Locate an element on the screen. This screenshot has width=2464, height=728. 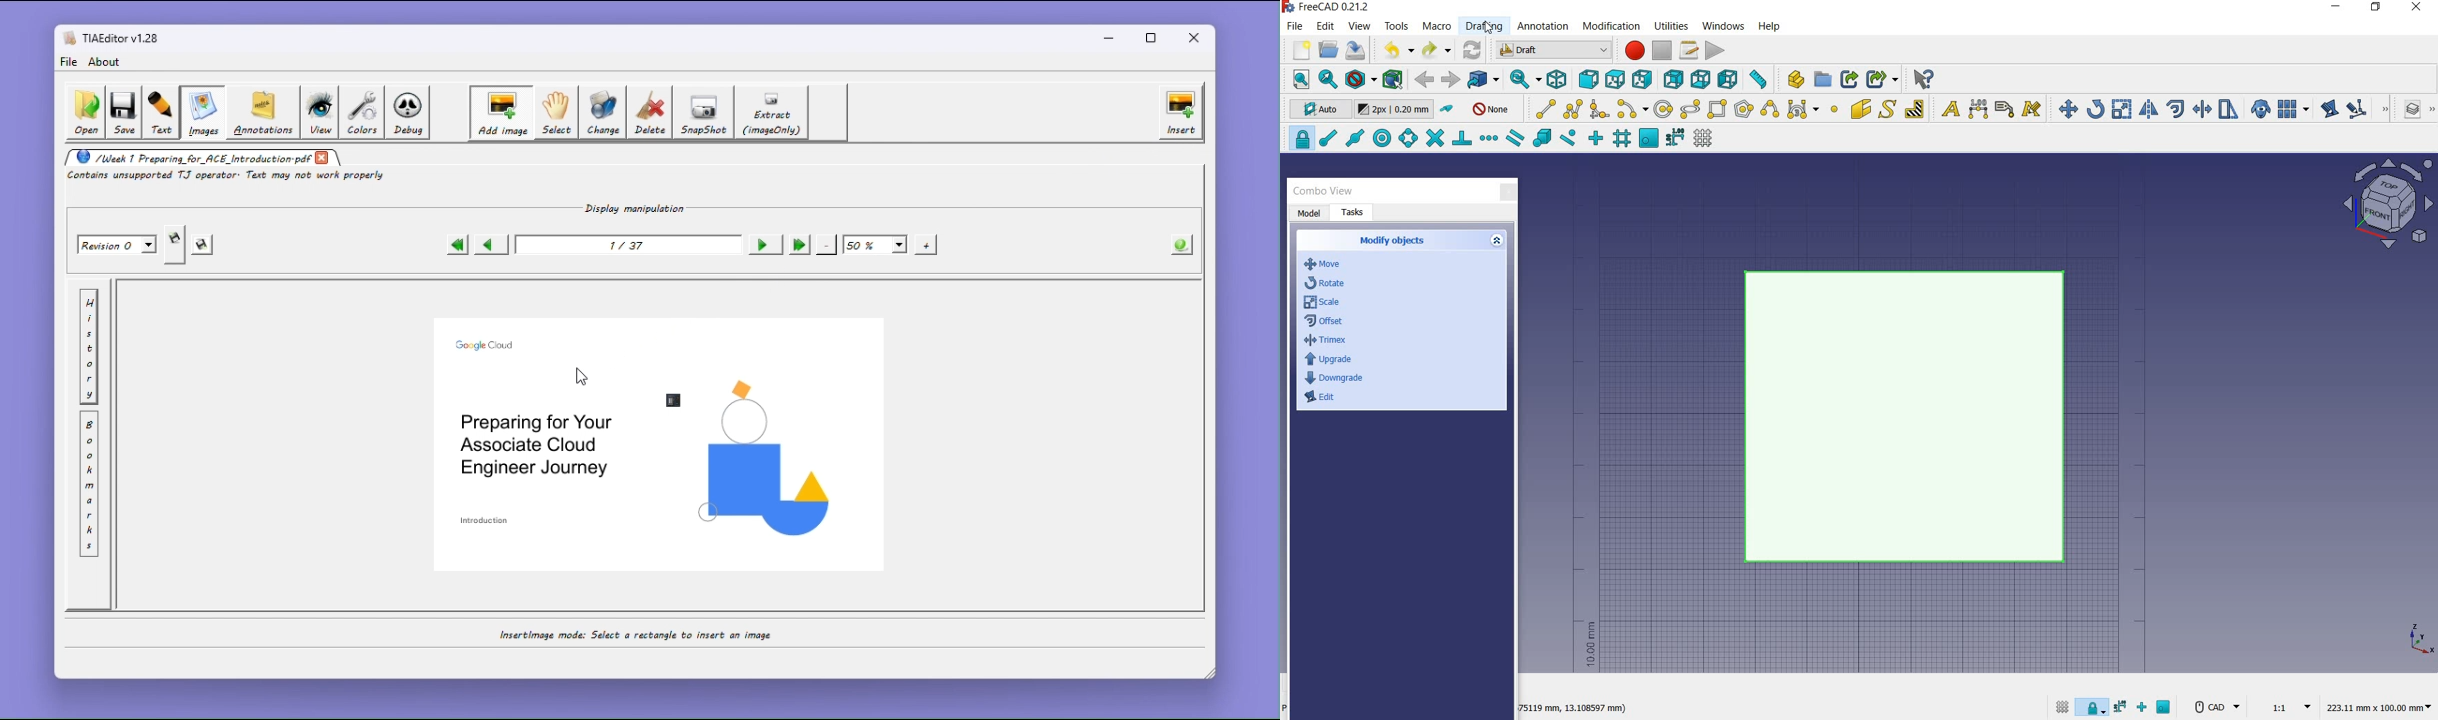
switch between workbenches is located at coordinates (1554, 50).